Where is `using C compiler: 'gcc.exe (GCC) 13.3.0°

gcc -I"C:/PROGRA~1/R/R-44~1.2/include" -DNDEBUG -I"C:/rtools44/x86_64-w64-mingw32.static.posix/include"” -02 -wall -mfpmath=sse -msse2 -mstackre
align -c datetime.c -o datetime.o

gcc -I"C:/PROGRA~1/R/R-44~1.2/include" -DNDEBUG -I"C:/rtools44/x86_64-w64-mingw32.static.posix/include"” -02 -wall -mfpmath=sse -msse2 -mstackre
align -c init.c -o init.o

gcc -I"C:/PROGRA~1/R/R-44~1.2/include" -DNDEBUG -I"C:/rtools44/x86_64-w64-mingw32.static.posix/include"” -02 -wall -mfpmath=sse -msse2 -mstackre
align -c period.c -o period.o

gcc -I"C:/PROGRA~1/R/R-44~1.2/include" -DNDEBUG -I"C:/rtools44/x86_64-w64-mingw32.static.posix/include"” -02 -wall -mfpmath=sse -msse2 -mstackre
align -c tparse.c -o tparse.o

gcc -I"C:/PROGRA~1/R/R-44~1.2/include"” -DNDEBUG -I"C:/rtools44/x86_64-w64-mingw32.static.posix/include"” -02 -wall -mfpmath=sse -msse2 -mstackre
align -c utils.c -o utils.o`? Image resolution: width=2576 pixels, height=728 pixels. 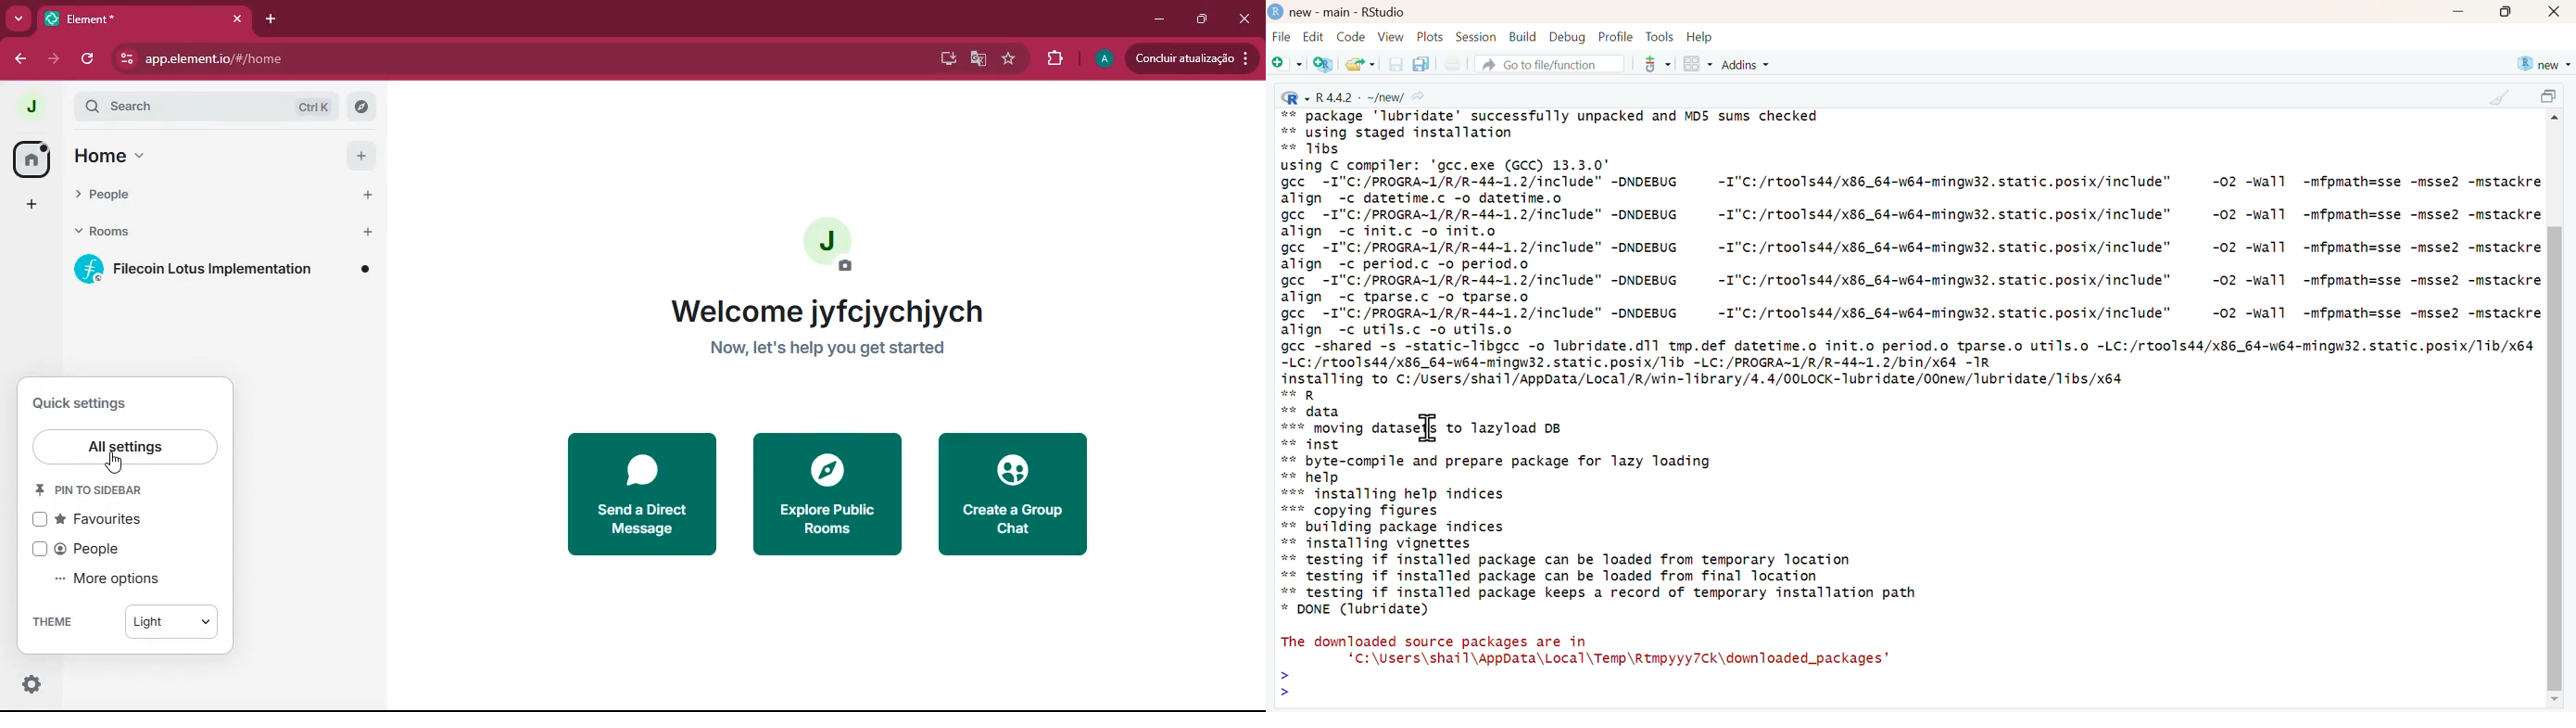
using C compiler: 'gcc.exe (GCC) 13.3.0°

gcc -I"C:/PROGRA~1/R/R-44~1.2/include" -DNDEBUG -I"C:/rtools44/x86_64-w64-mingw32.static.posix/include"” -02 -wall -mfpmath=sse -msse2 -mstackre
align -c datetime.c -o datetime.o

gcc -I"C:/PROGRA~1/R/R-44~1.2/include" -DNDEBUG -I"C:/rtools44/x86_64-w64-mingw32.static.posix/include"” -02 -wall -mfpmath=sse -msse2 -mstackre
align -c init.c -o init.o

gcc -I"C:/PROGRA~1/R/R-44~1.2/include" -DNDEBUG -I"C:/rtools44/x86_64-w64-mingw32.static.posix/include"” -02 -wall -mfpmath=sse -msse2 -mstackre
align -c period.c -o period.o

gcc -I"C:/PROGRA~1/R/R-44~1.2/include" -DNDEBUG -I"C:/rtools44/x86_64-w64-mingw32.static.posix/include"” -02 -wall -mfpmath=sse -msse2 -mstackre
align -c tparse.c -o tparse.o

gcc -I"C:/PROGRA~1/R/R-44~1.2/include"” -DNDEBUG -I"C:/rtools44/x86_64-w64-mingw32.static.posix/include"” -02 -wall -mfpmath=sse -msse2 -mstackre
align -c utils.c -o utils.o is located at coordinates (1911, 248).